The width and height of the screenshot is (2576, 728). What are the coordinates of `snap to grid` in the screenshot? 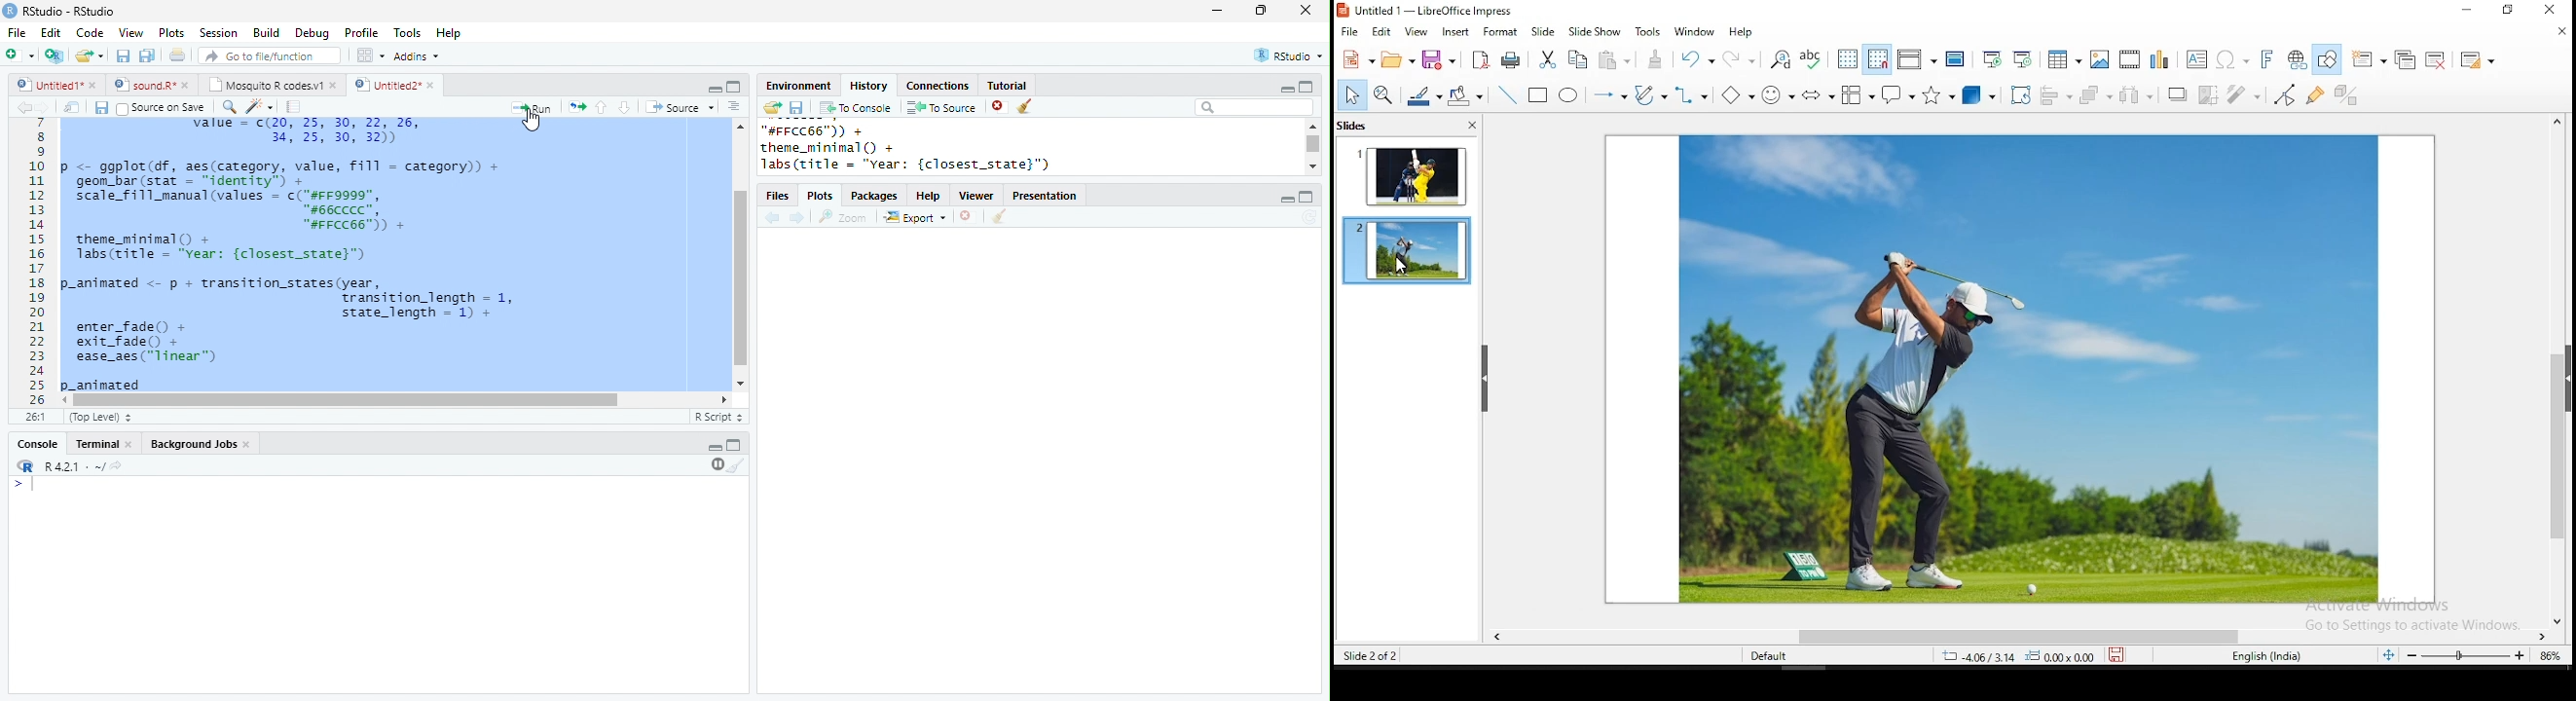 It's located at (1878, 58).